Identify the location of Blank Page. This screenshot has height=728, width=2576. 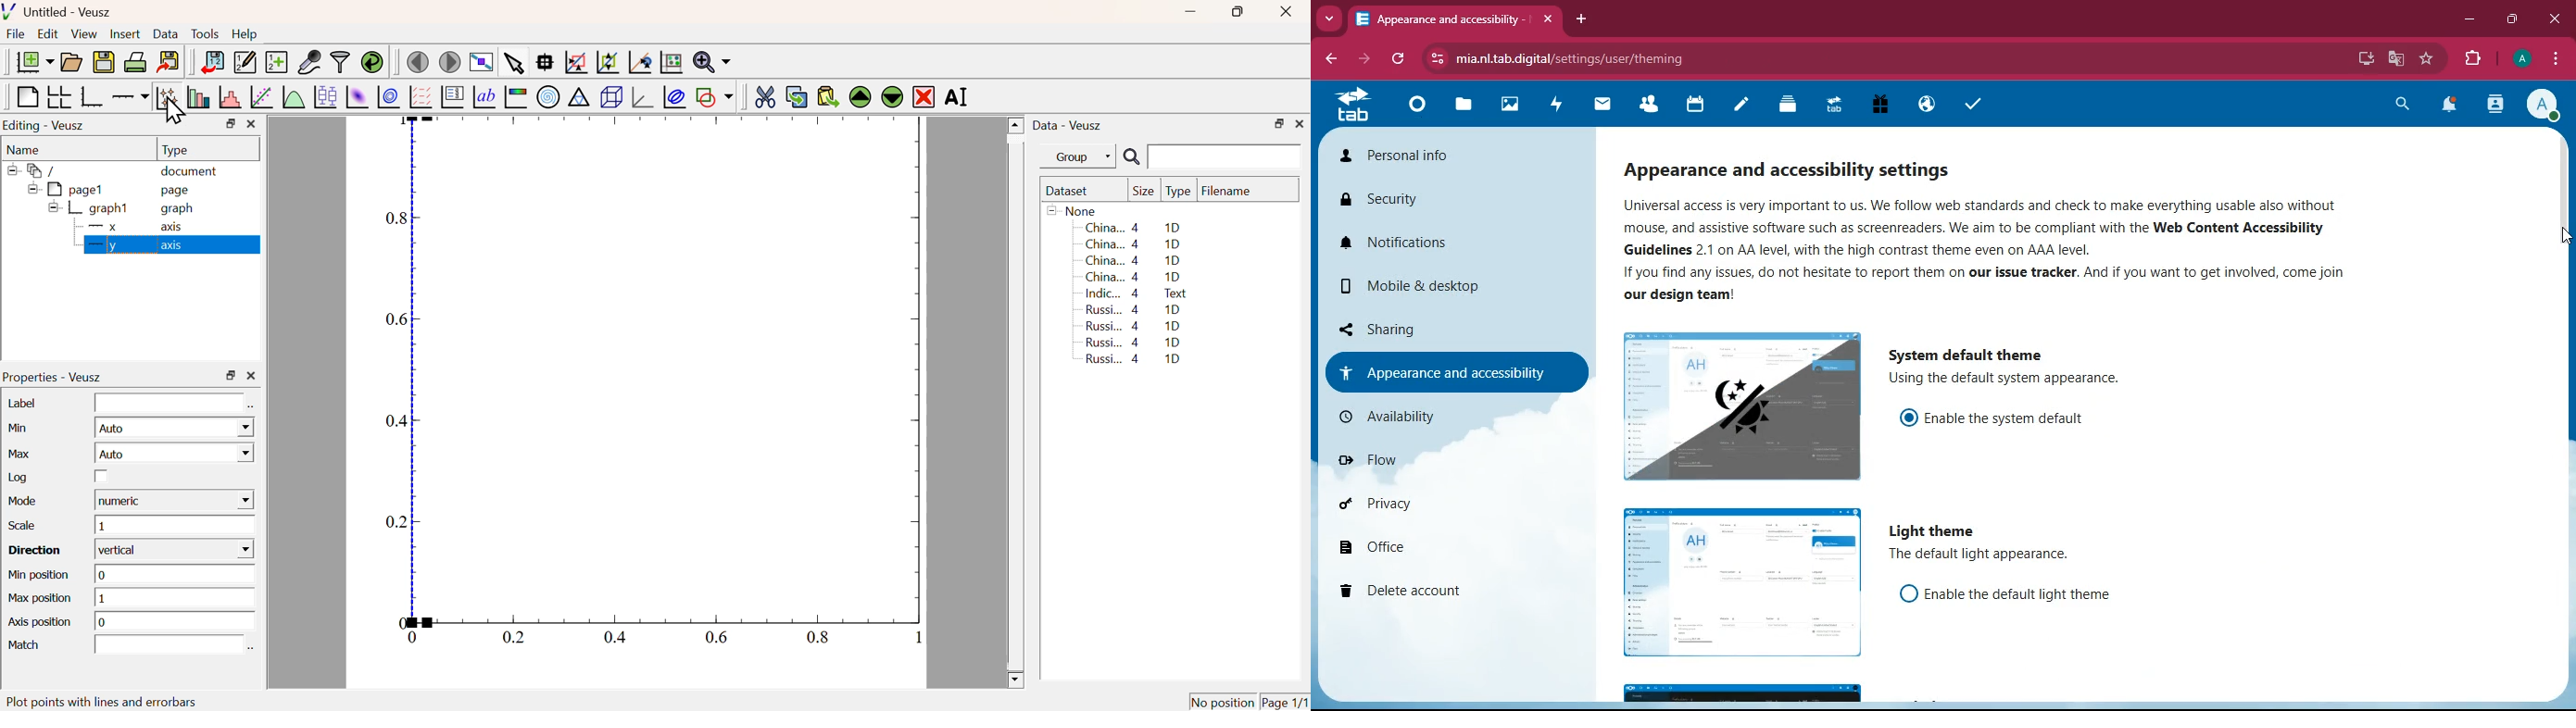
(26, 98).